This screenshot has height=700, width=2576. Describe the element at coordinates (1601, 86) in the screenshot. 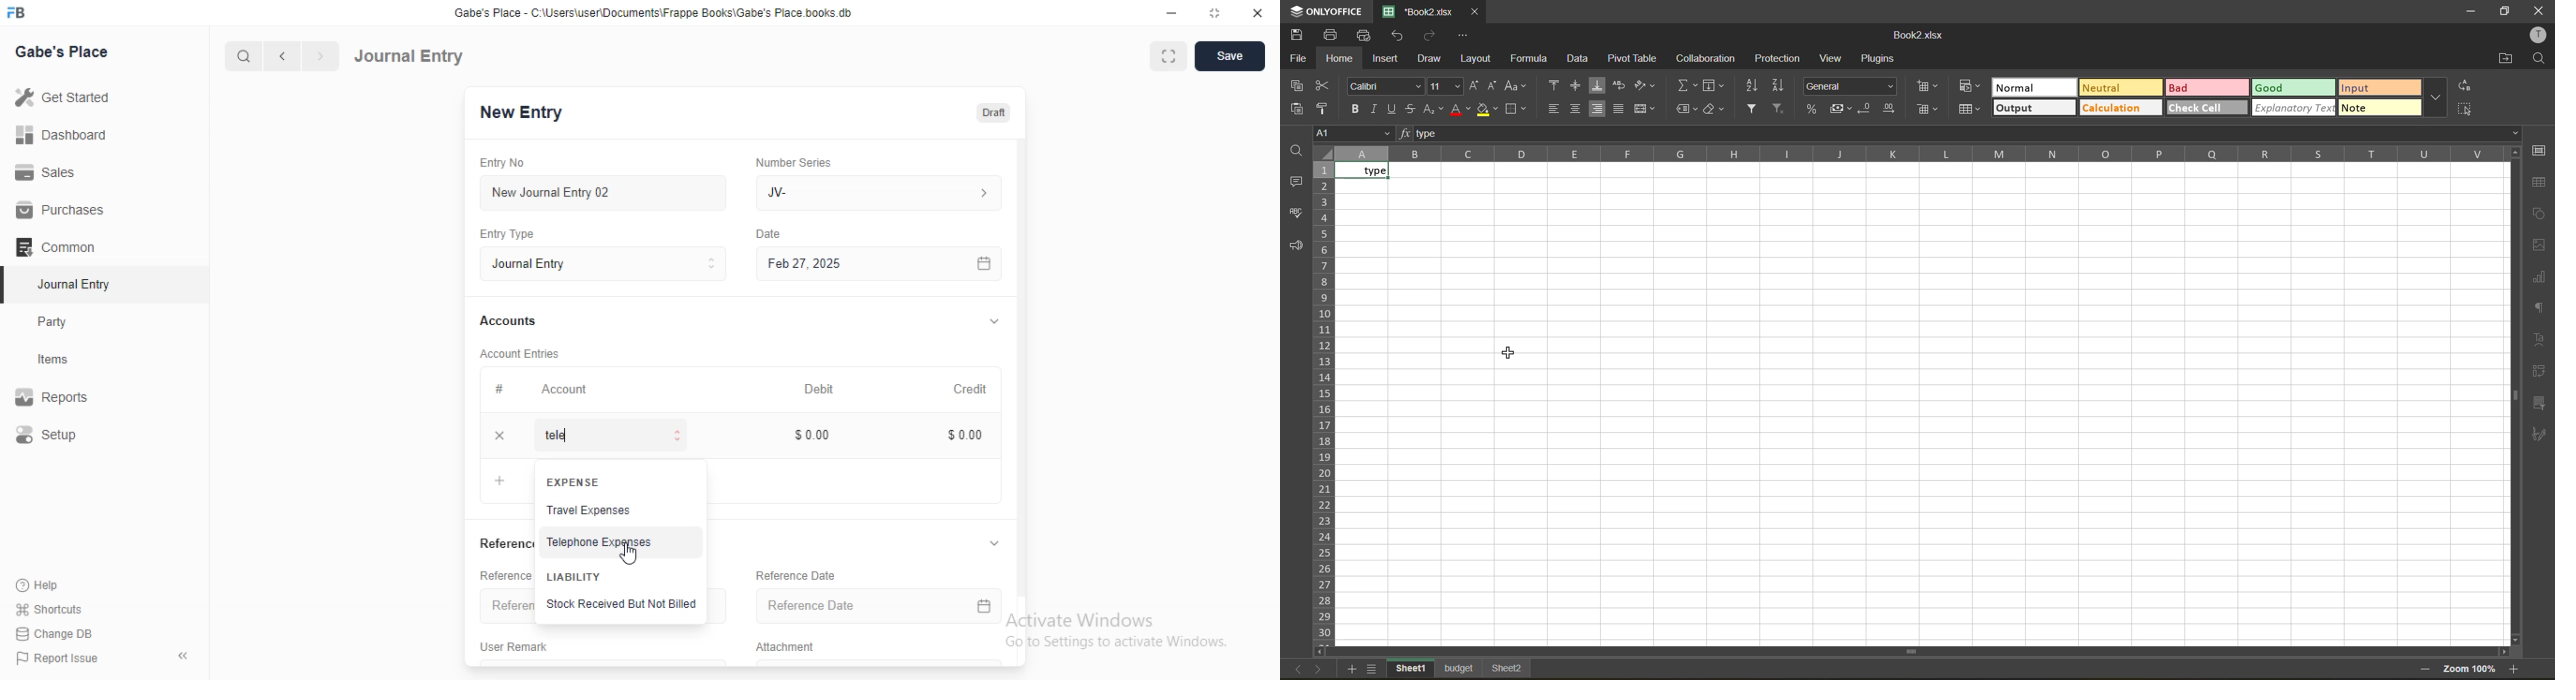

I see `align bottom` at that location.